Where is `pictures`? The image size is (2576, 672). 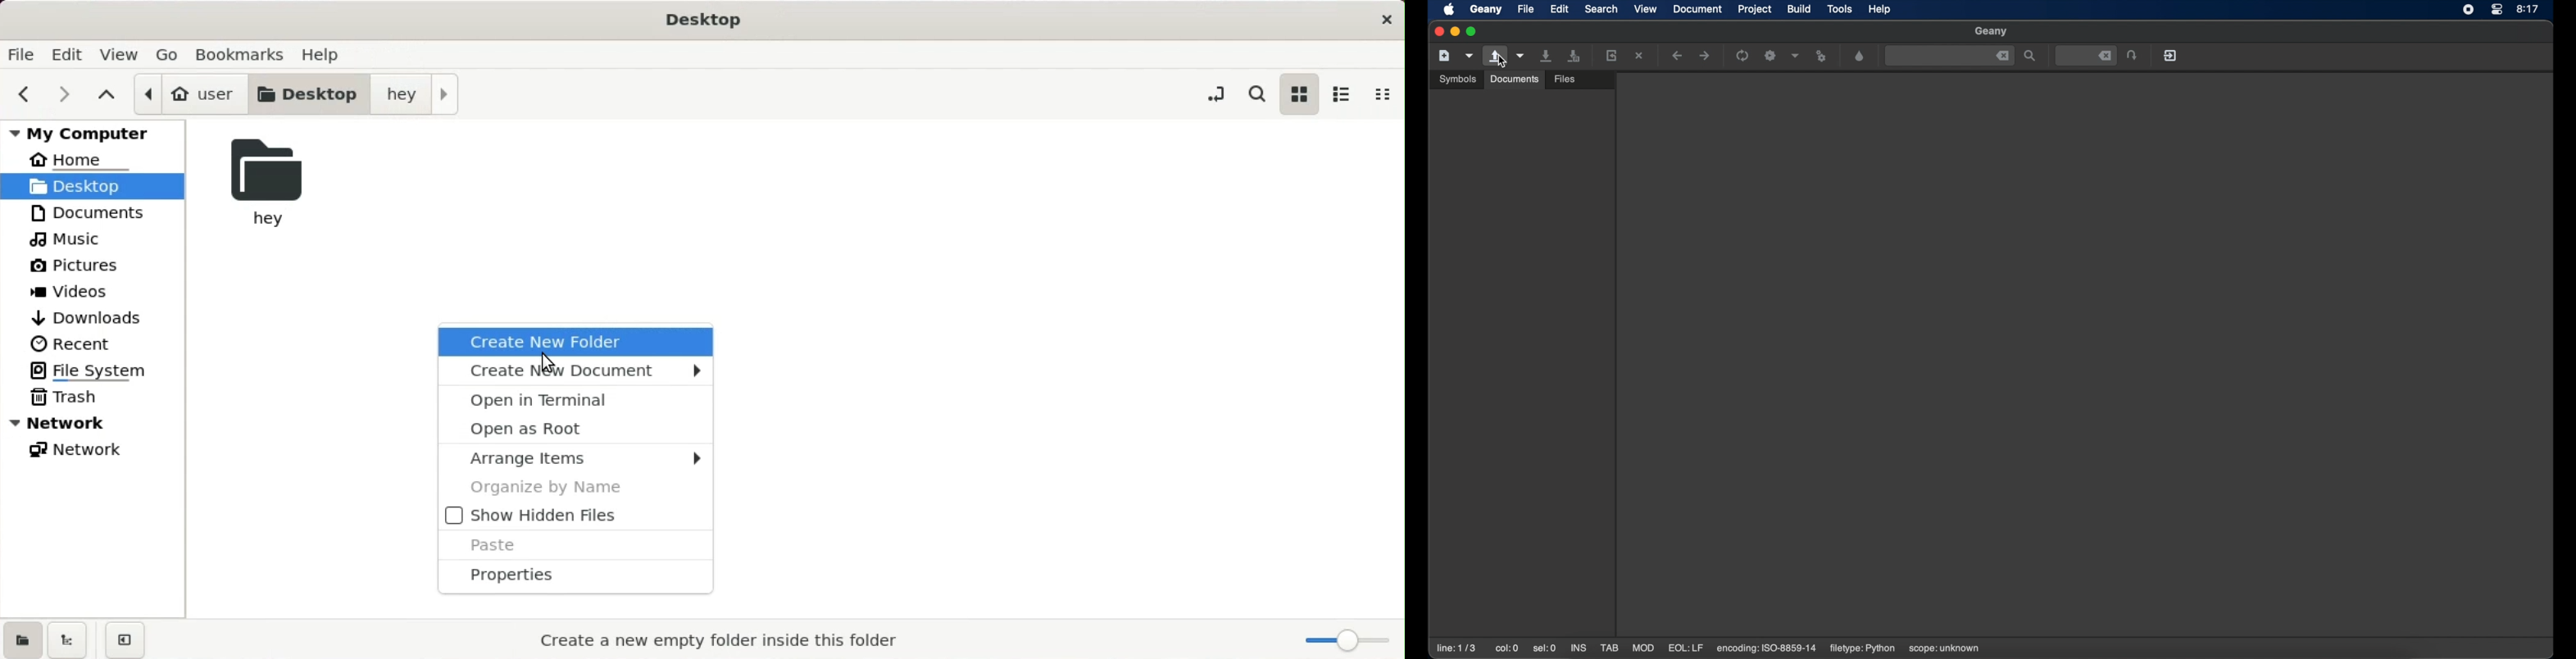
pictures is located at coordinates (74, 265).